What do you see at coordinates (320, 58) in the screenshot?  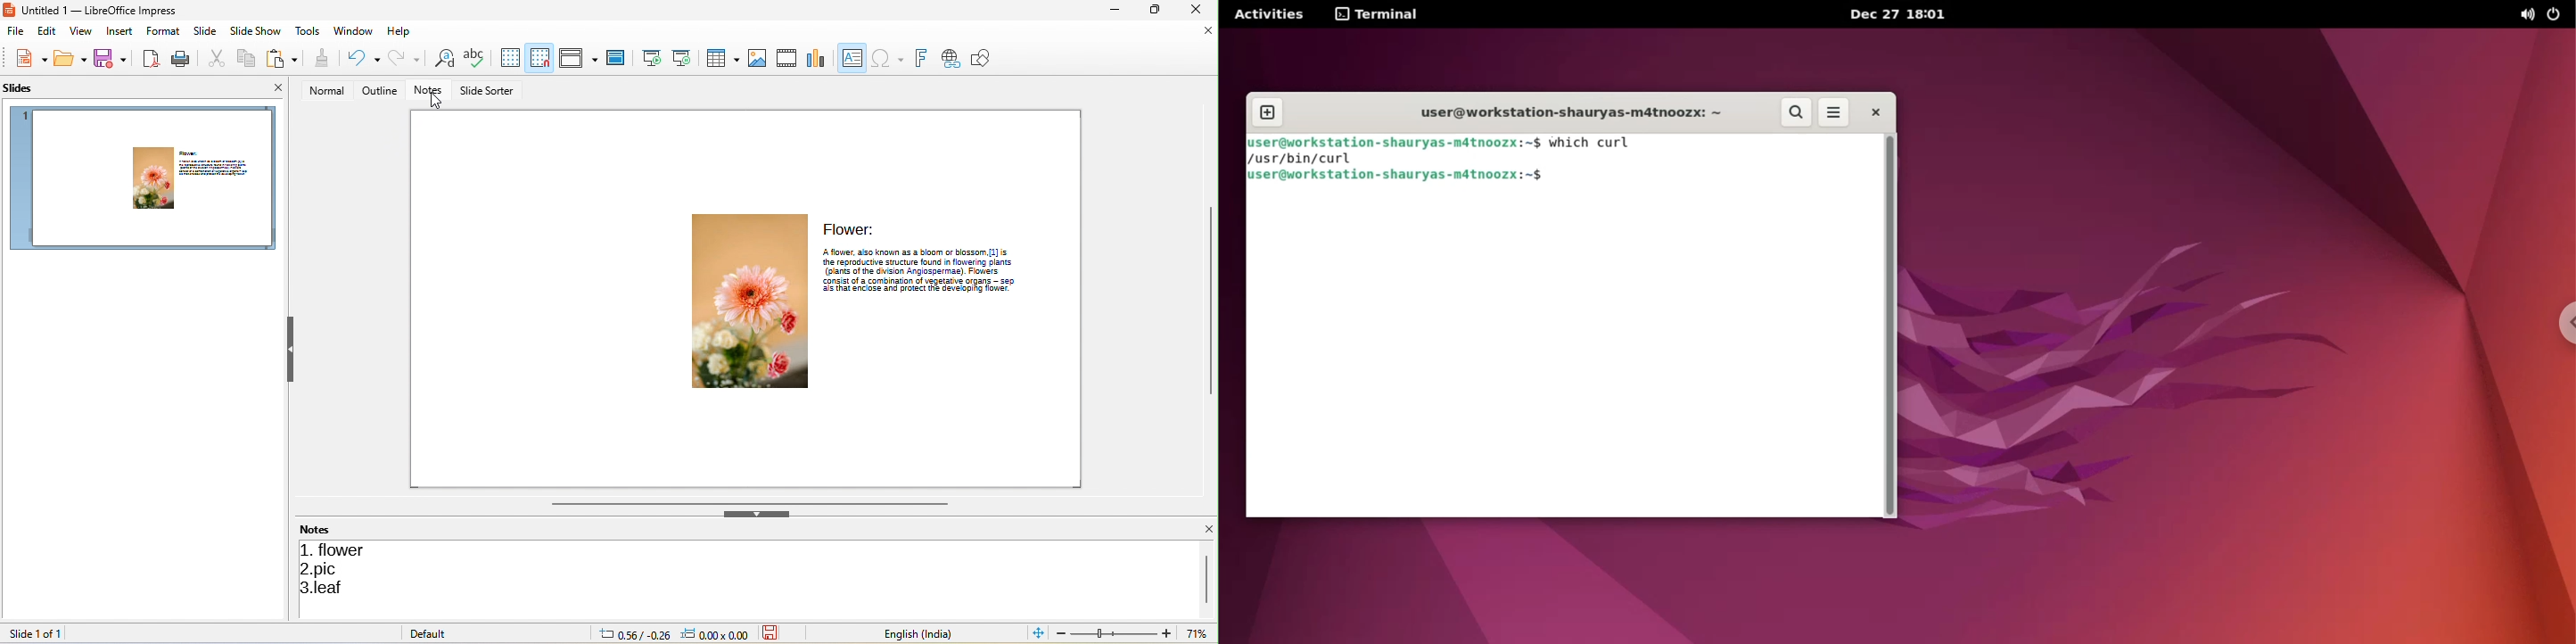 I see `clone formatting` at bounding box center [320, 58].